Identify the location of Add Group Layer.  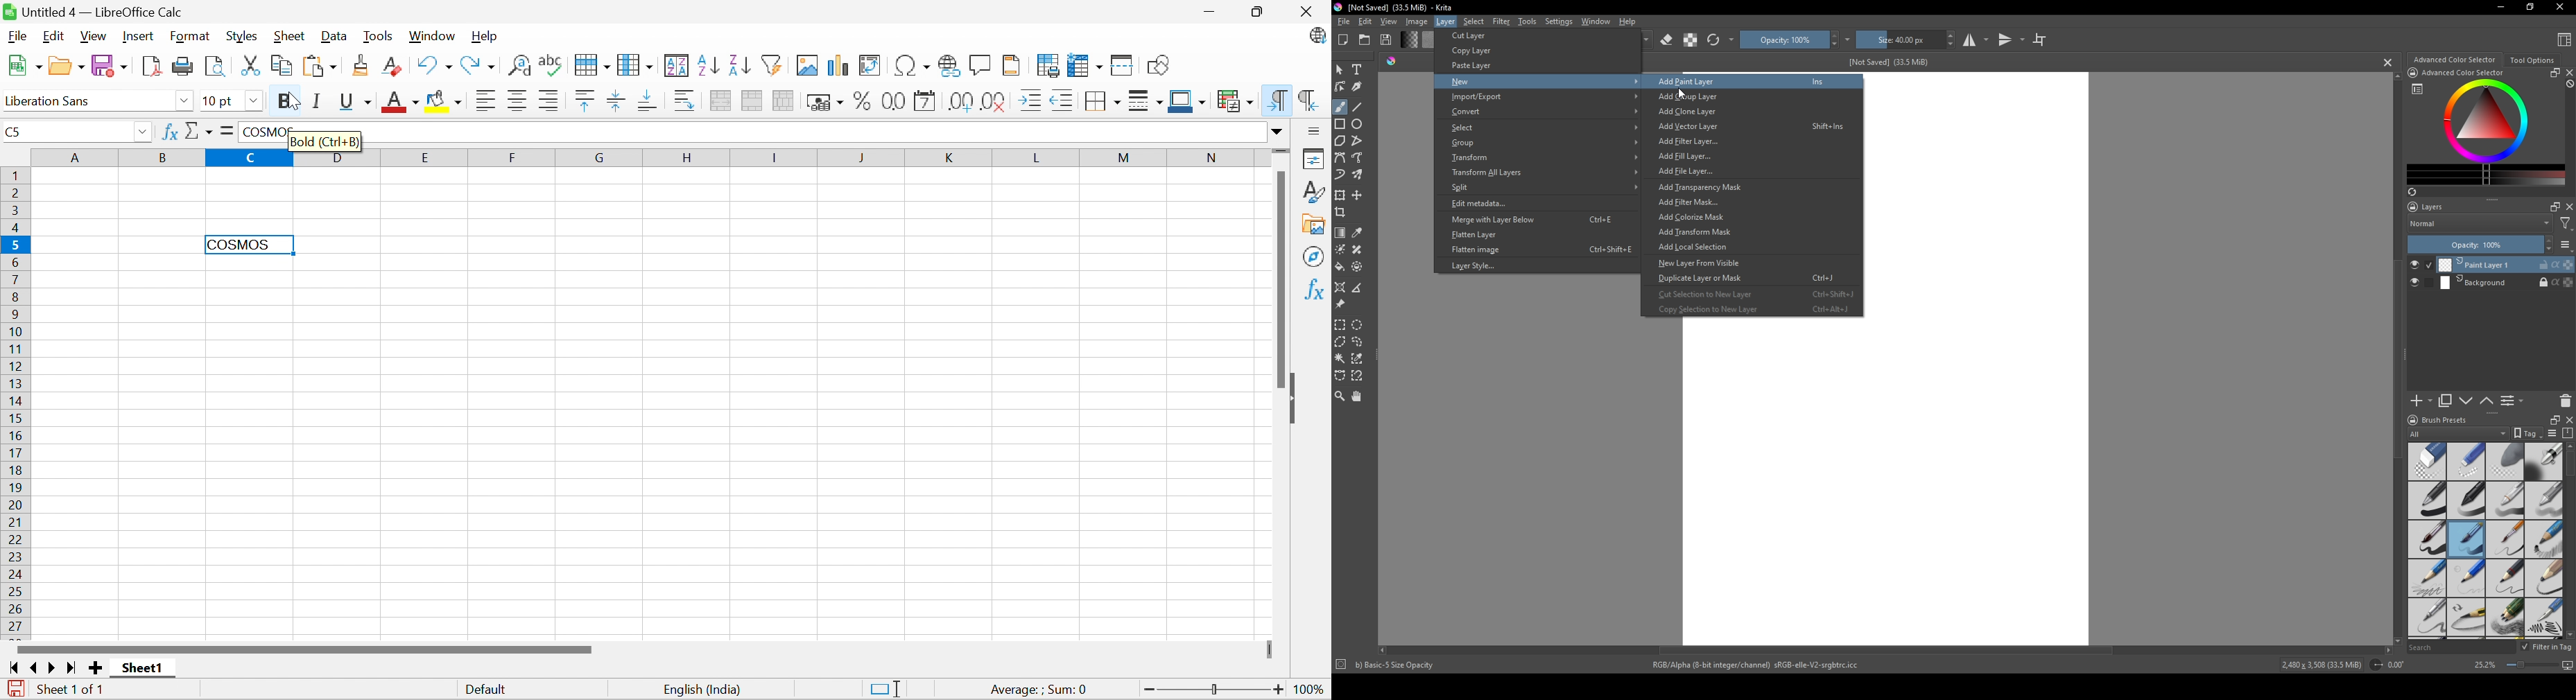
(1693, 97).